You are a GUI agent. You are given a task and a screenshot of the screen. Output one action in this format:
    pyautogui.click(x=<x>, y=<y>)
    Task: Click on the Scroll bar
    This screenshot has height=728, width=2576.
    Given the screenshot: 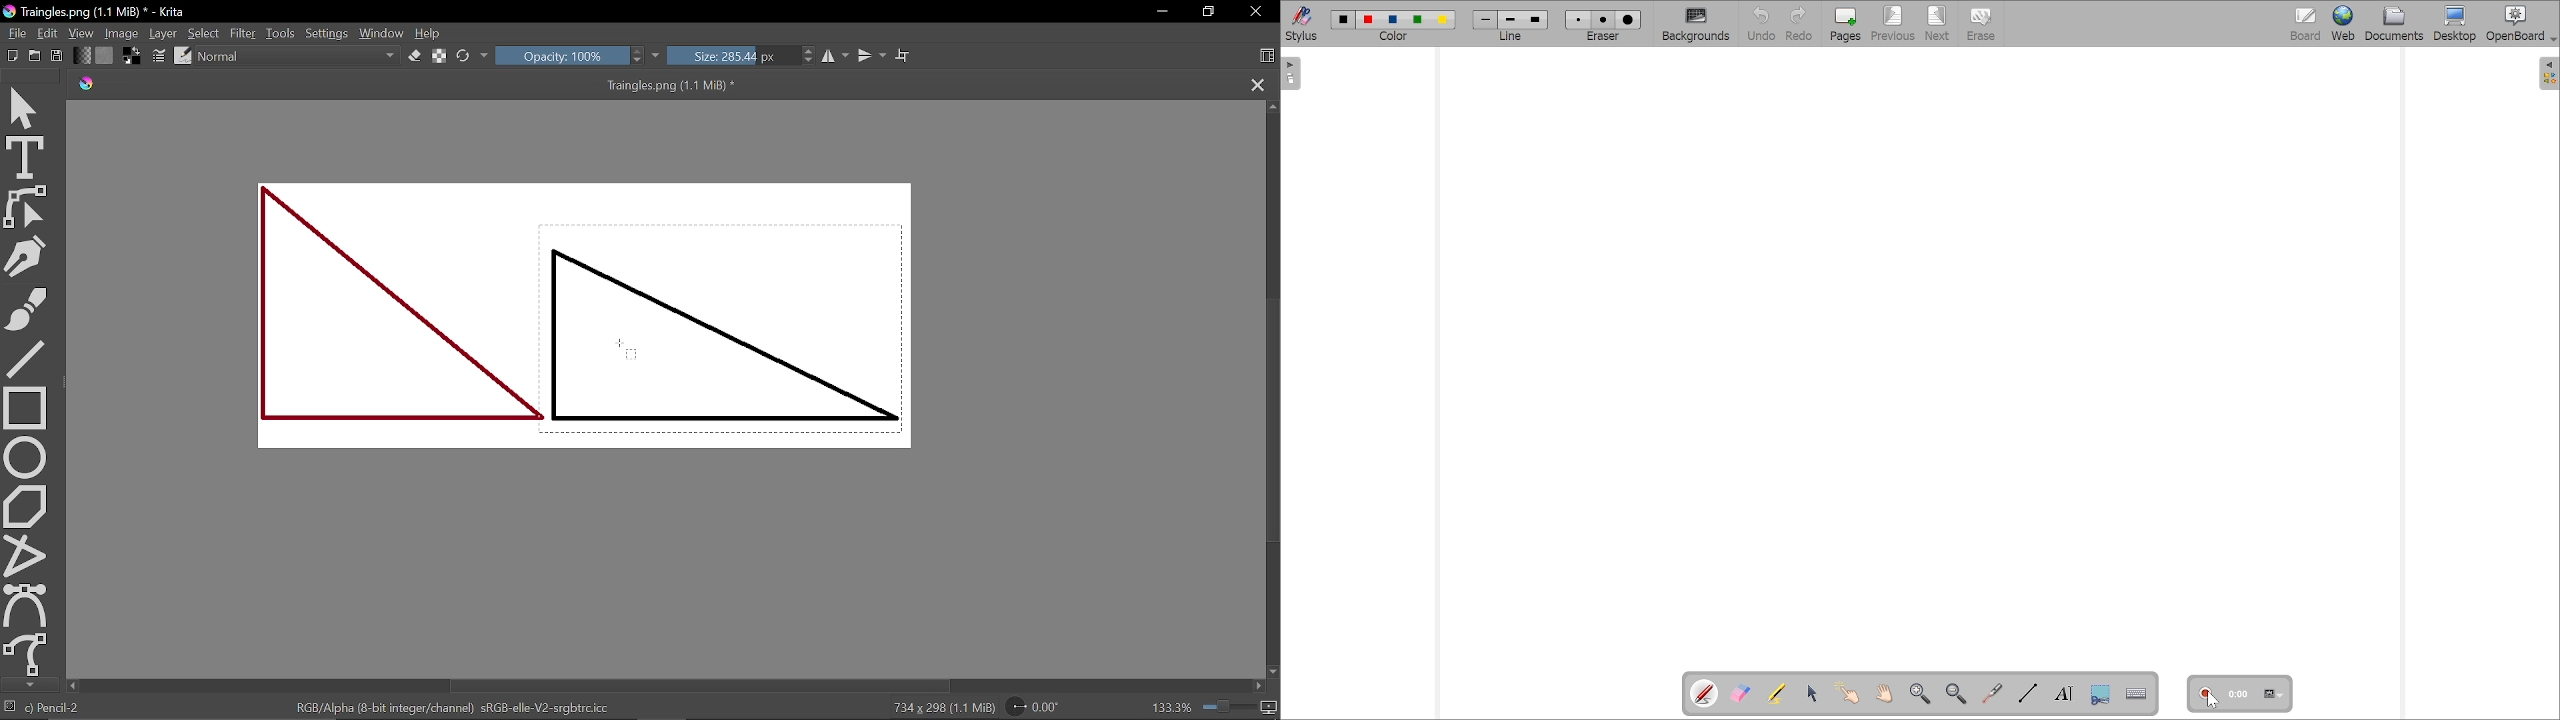 What is the action you would take?
    pyautogui.click(x=1270, y=388)
    